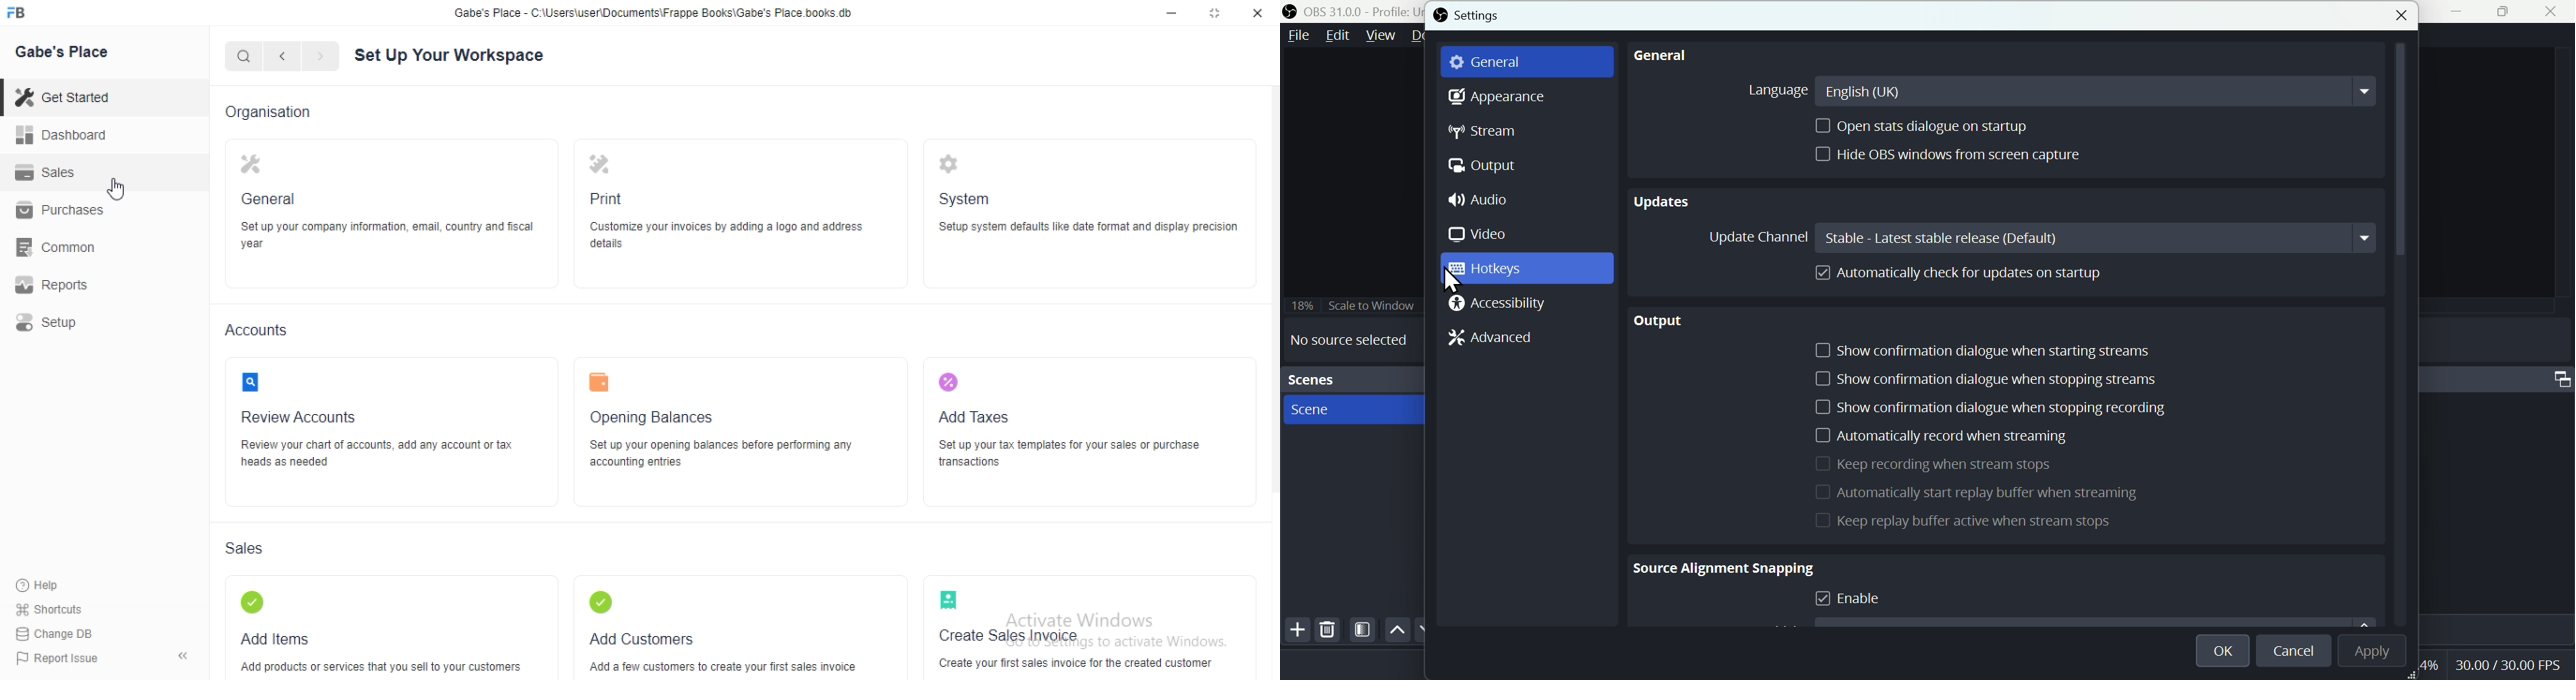 Image resolution: width=2576 pixels, height=700 pixels. Describe the element at coordinates (1257, 14) in the screenshot. I see `Close` at that location.